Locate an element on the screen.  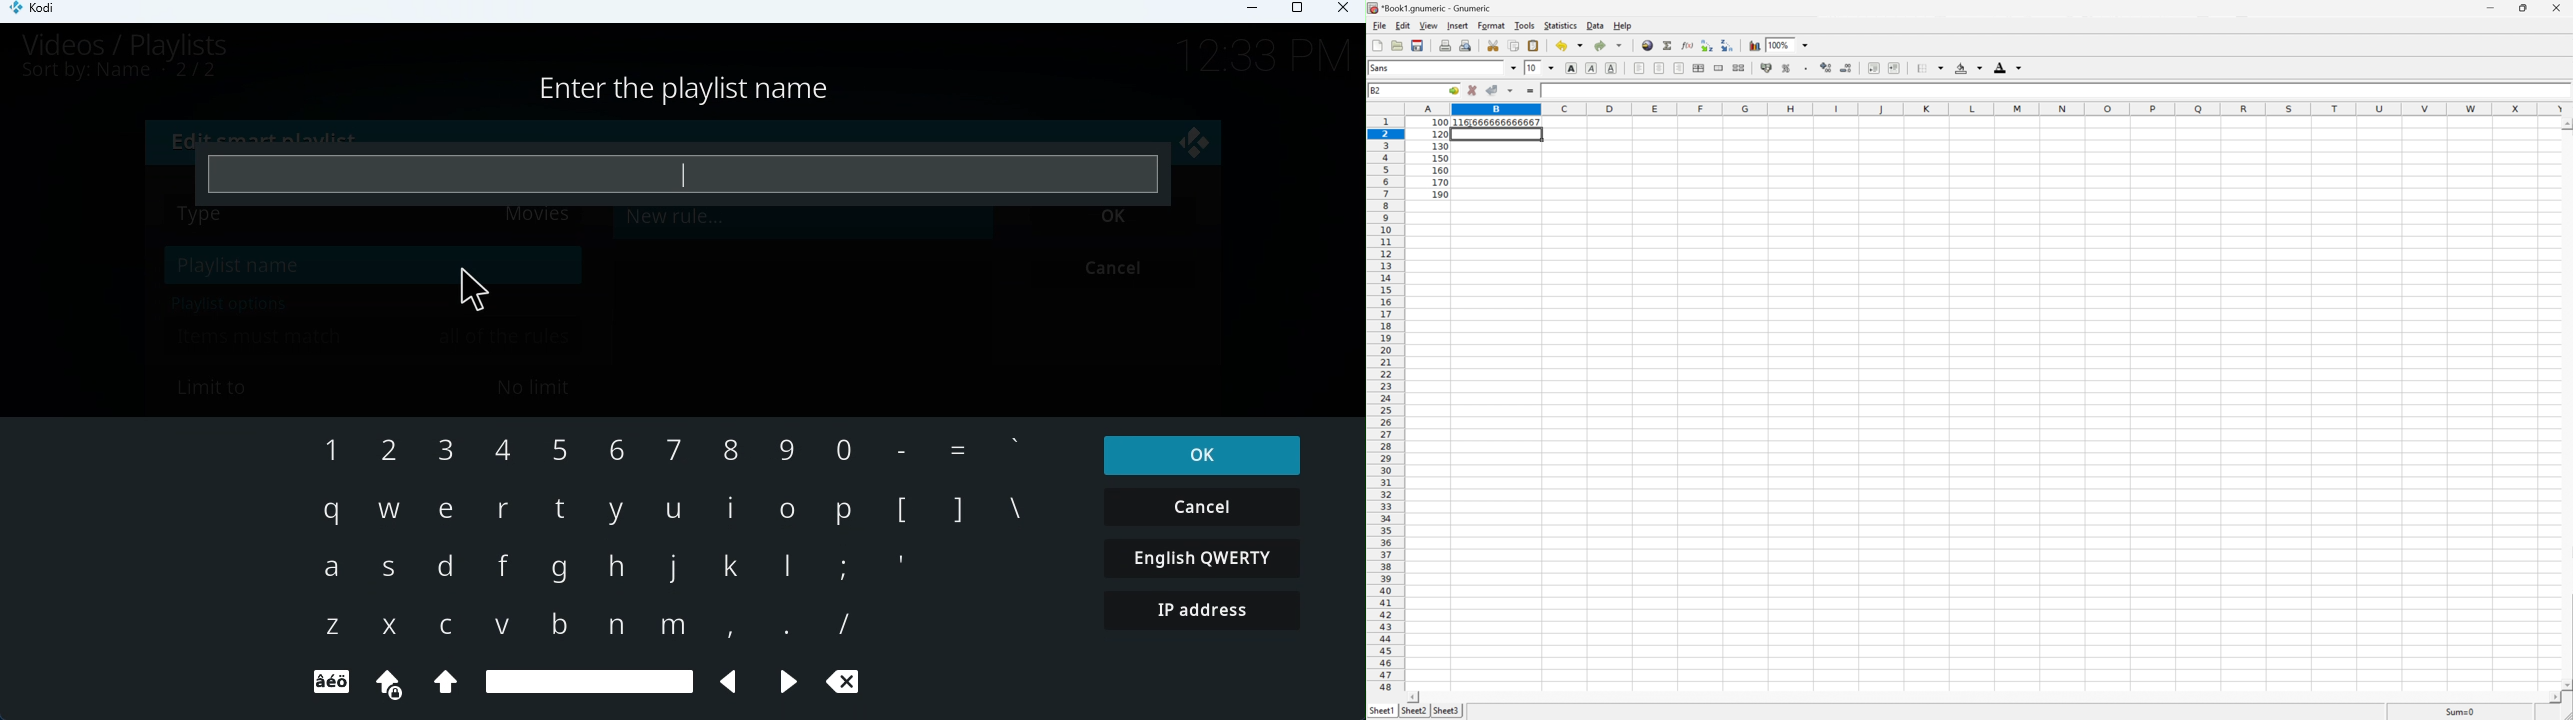
Foreground is located at coordinates (2008, 67).